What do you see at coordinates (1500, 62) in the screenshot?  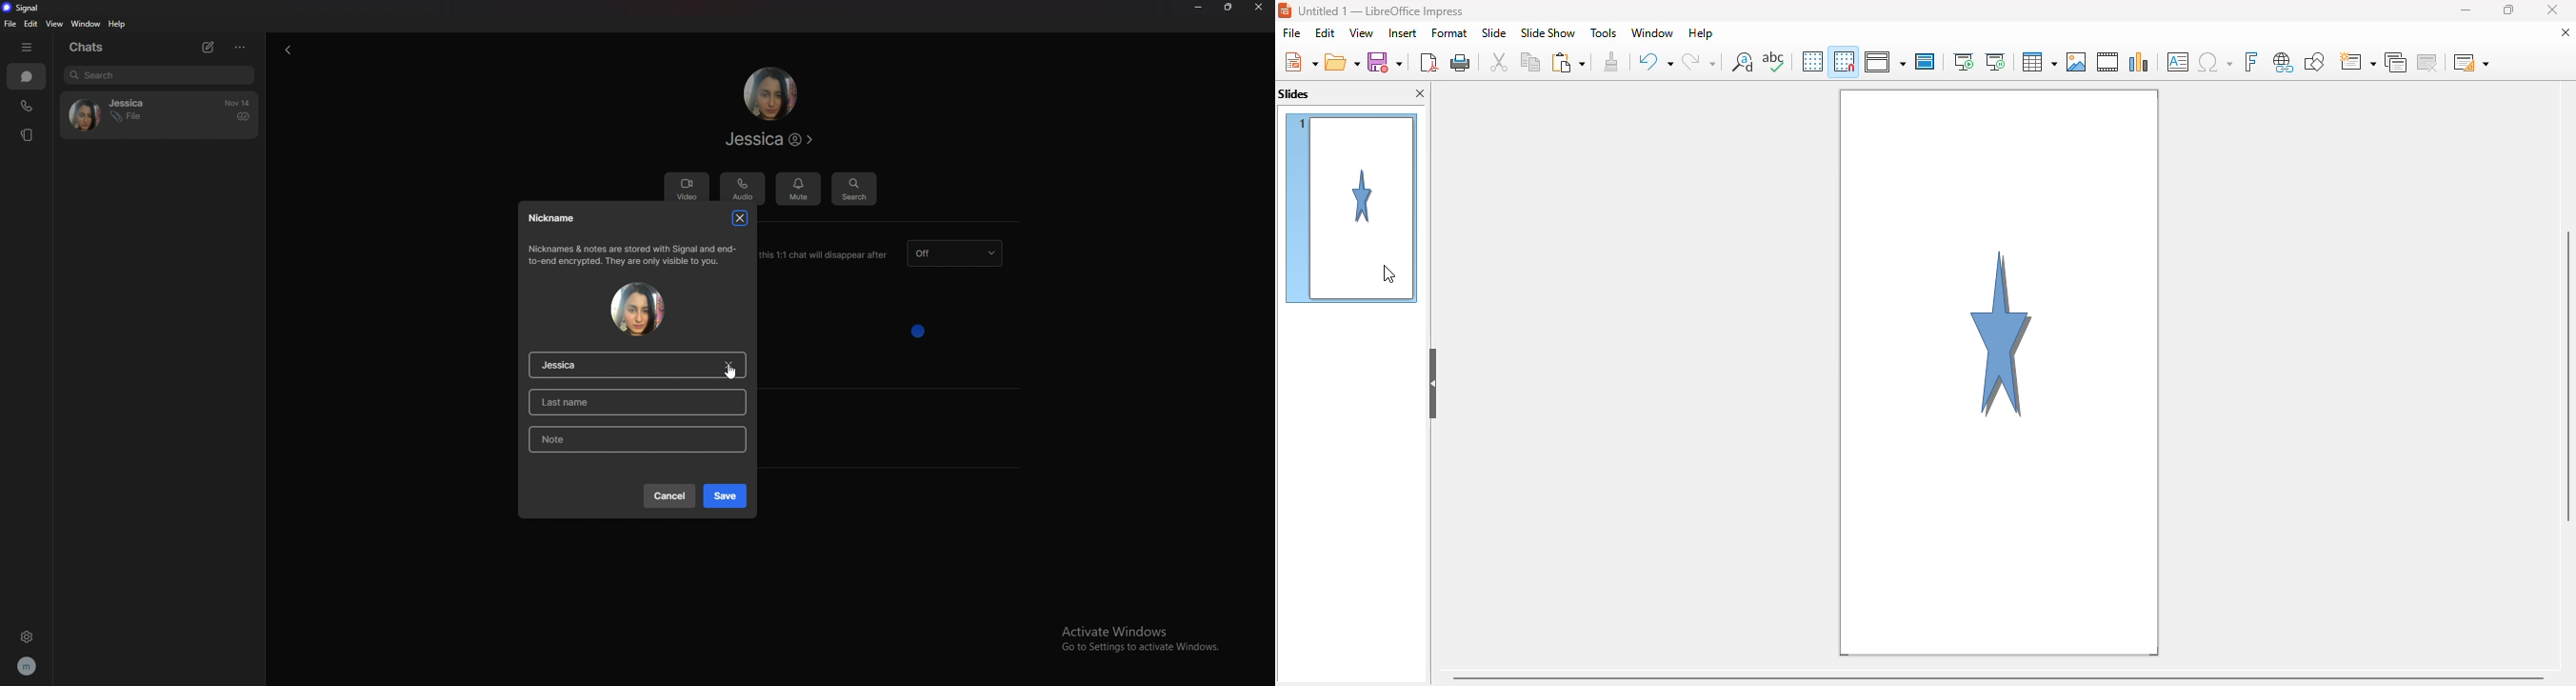 I see `cut` at bounding box center [1500, 62].